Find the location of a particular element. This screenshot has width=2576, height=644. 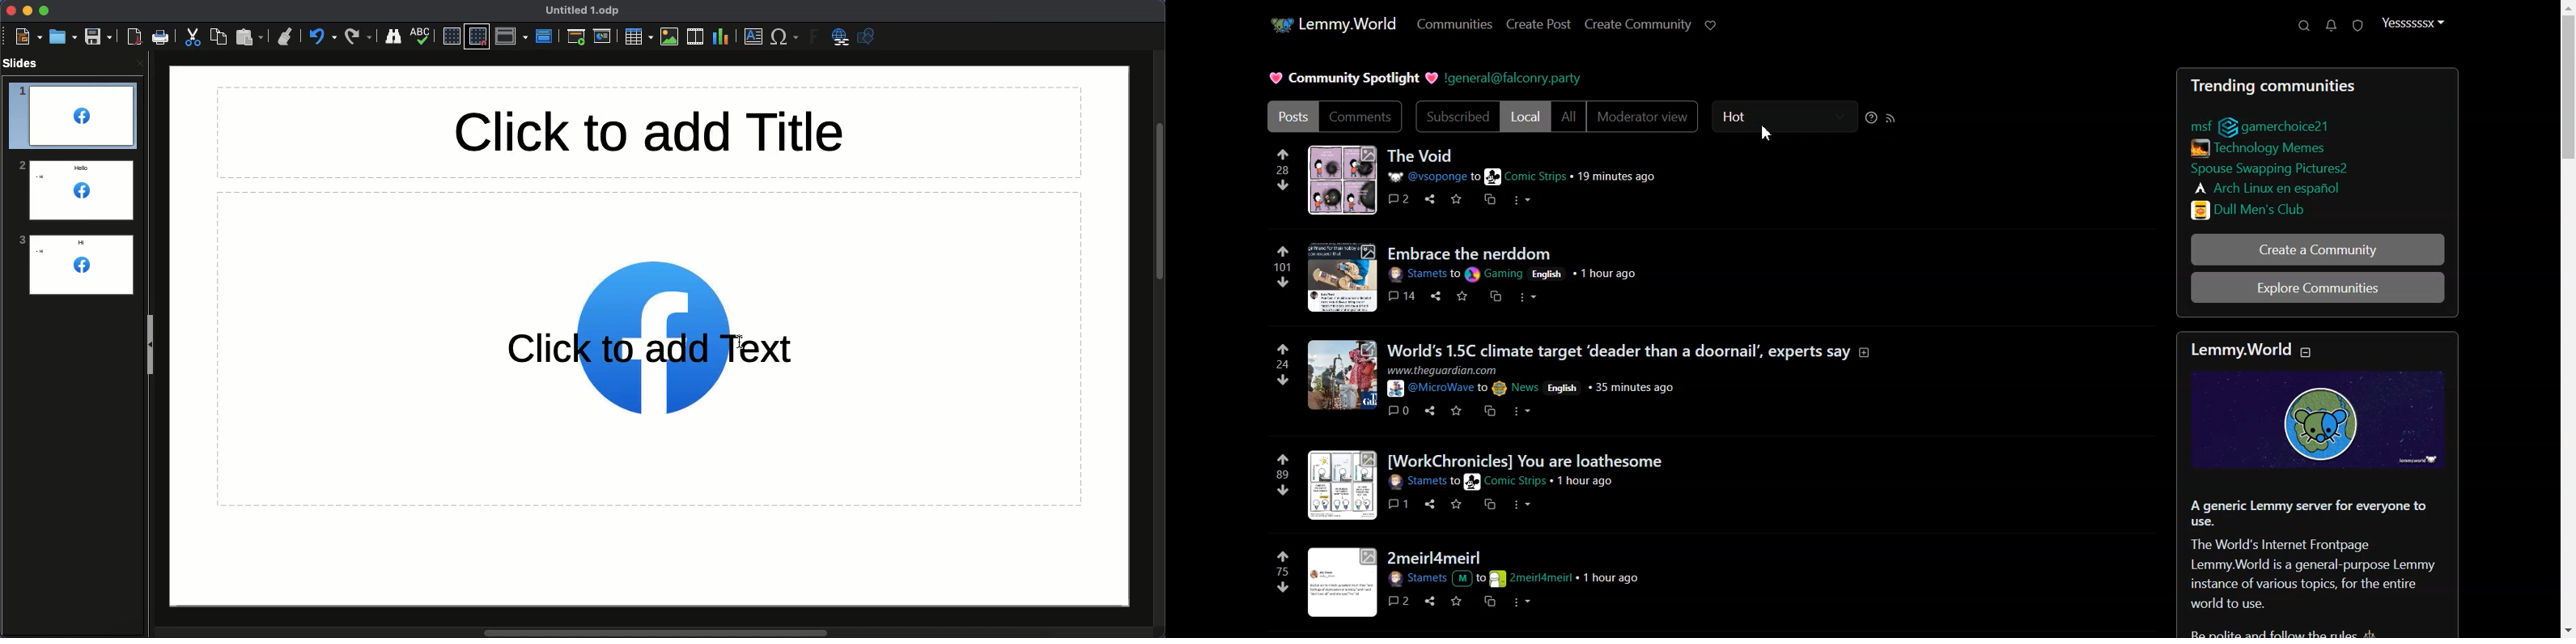

upvote is located at coordinates (1281, 460).